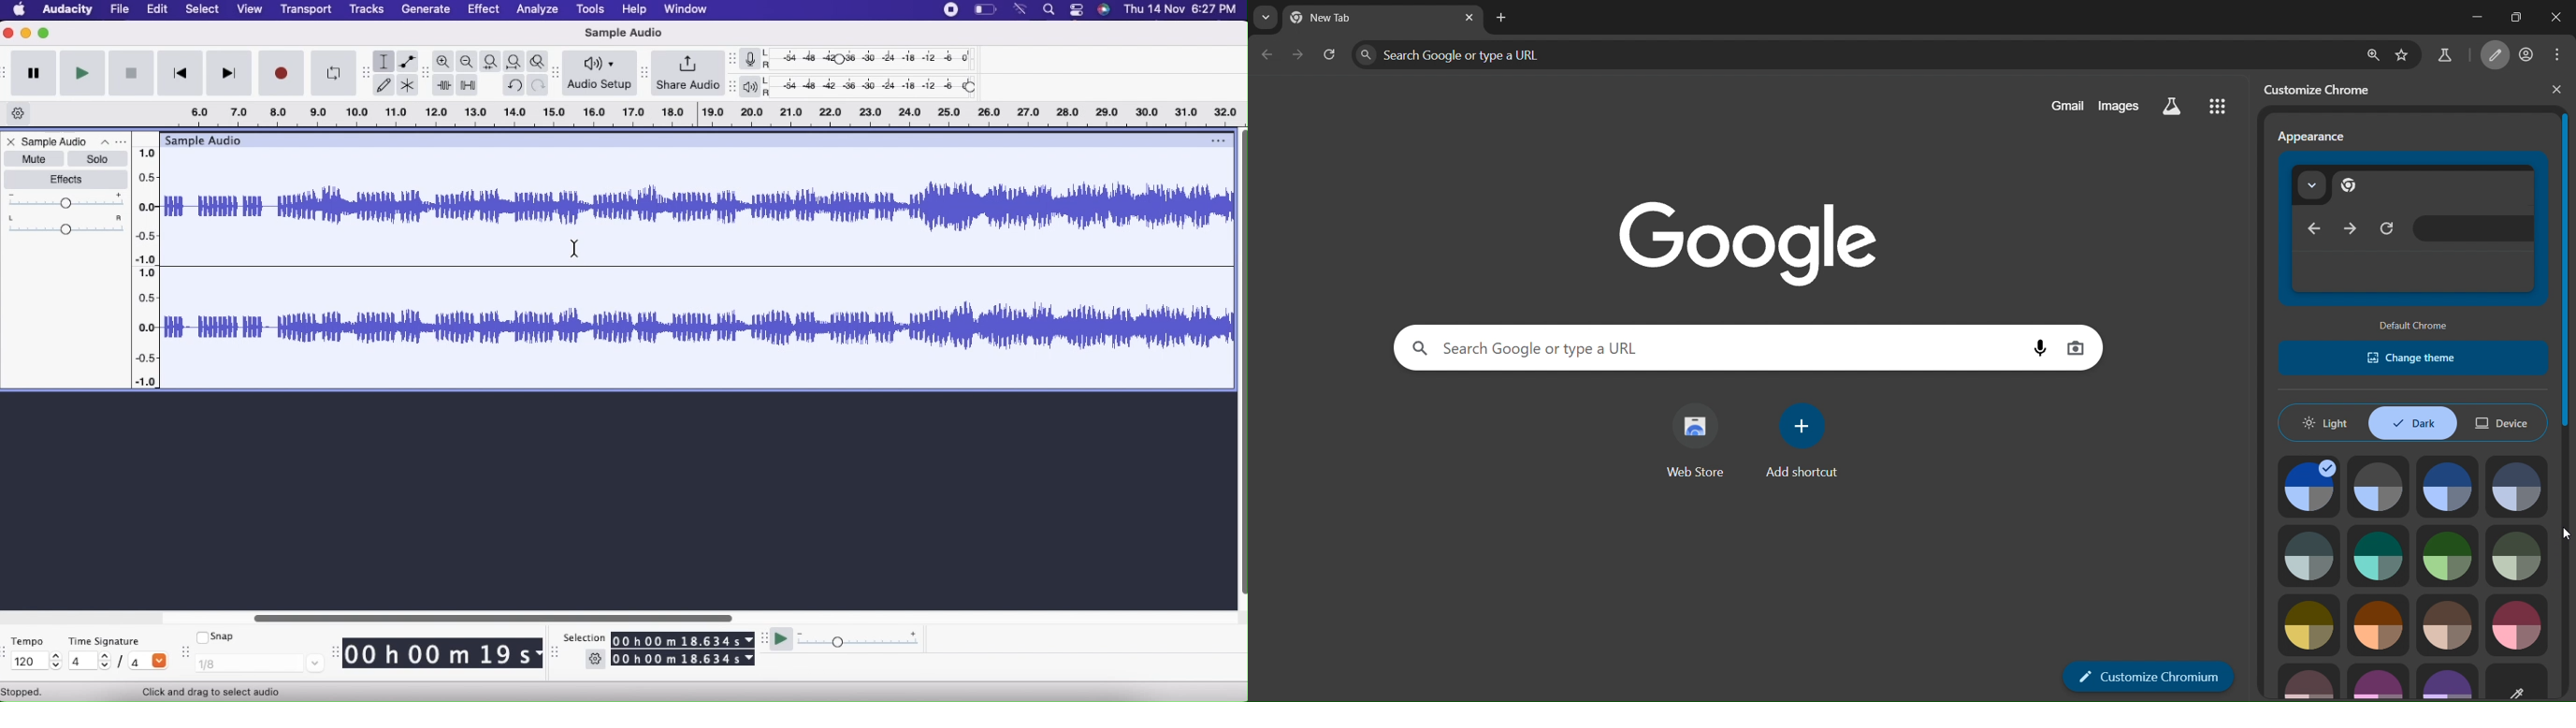 This screenshot has width=2576, height=728. Describe the element at coordinates (2077, 348) in the screenshot. I see `image search` at that location.